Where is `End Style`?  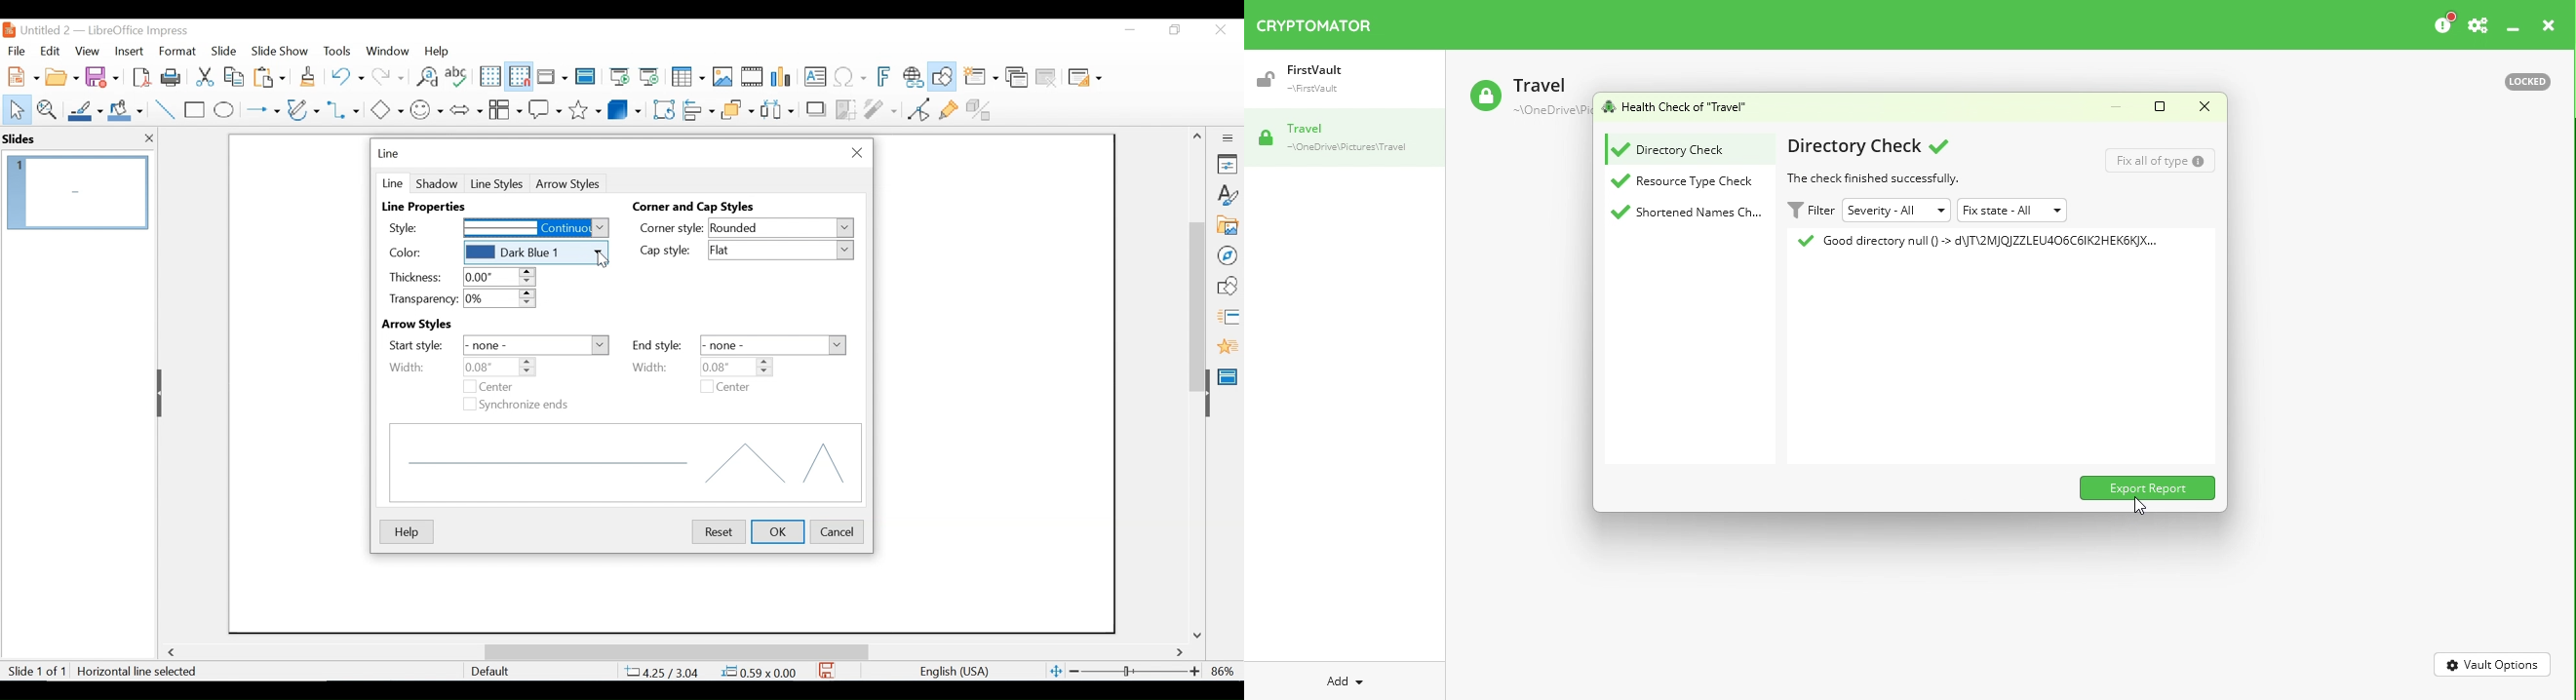
End Style is located at coordinates (657, 345).